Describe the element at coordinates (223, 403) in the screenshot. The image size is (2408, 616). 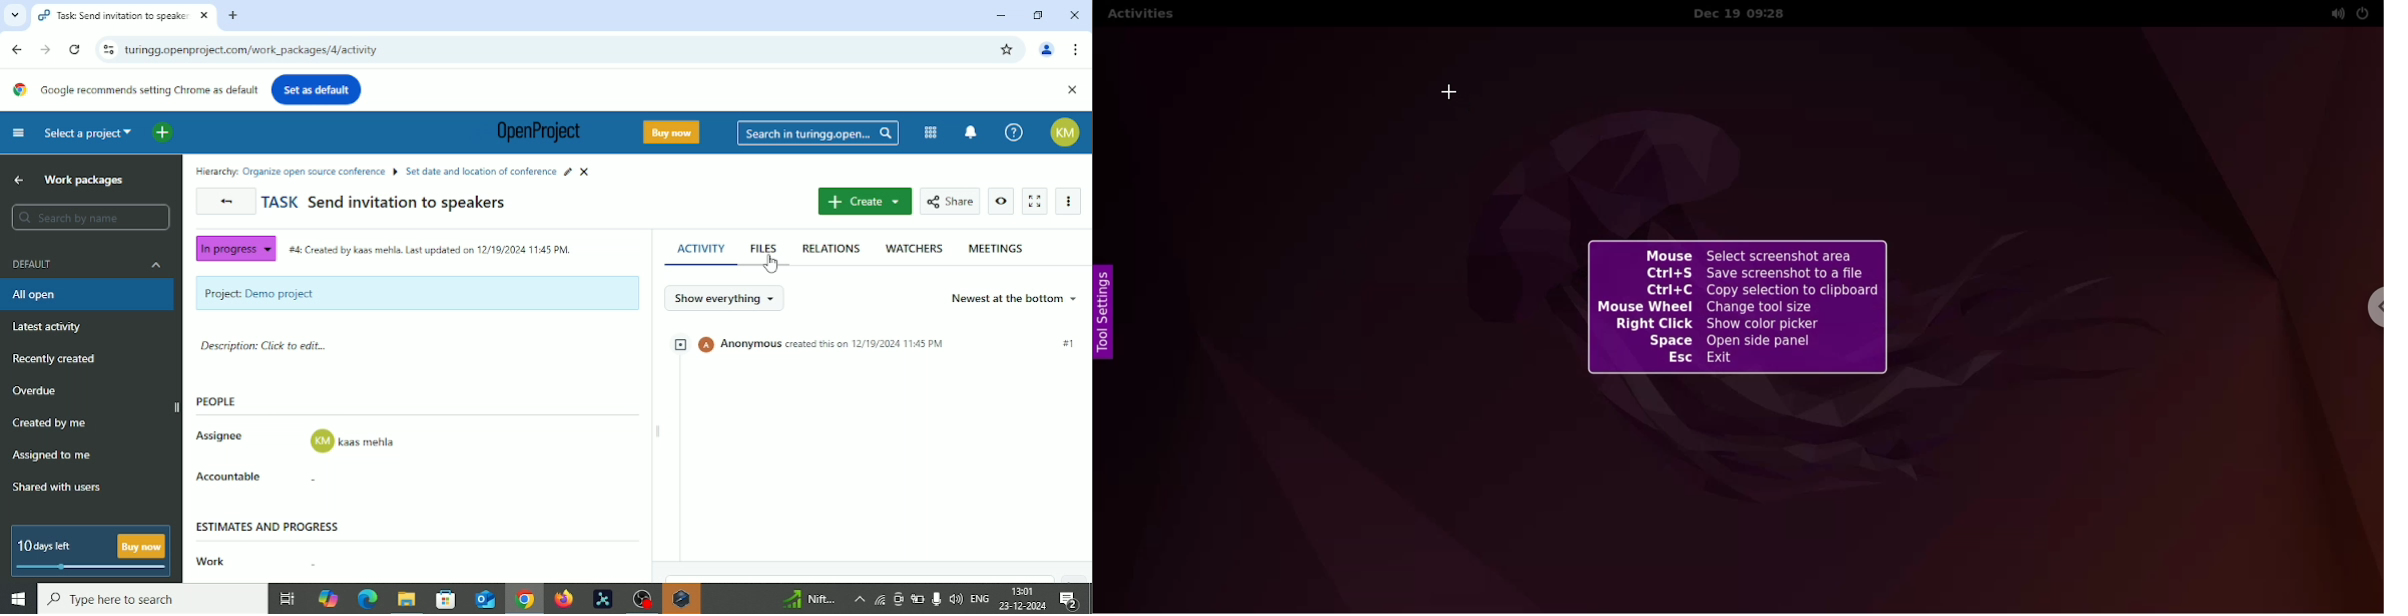
I see `People` at that location.